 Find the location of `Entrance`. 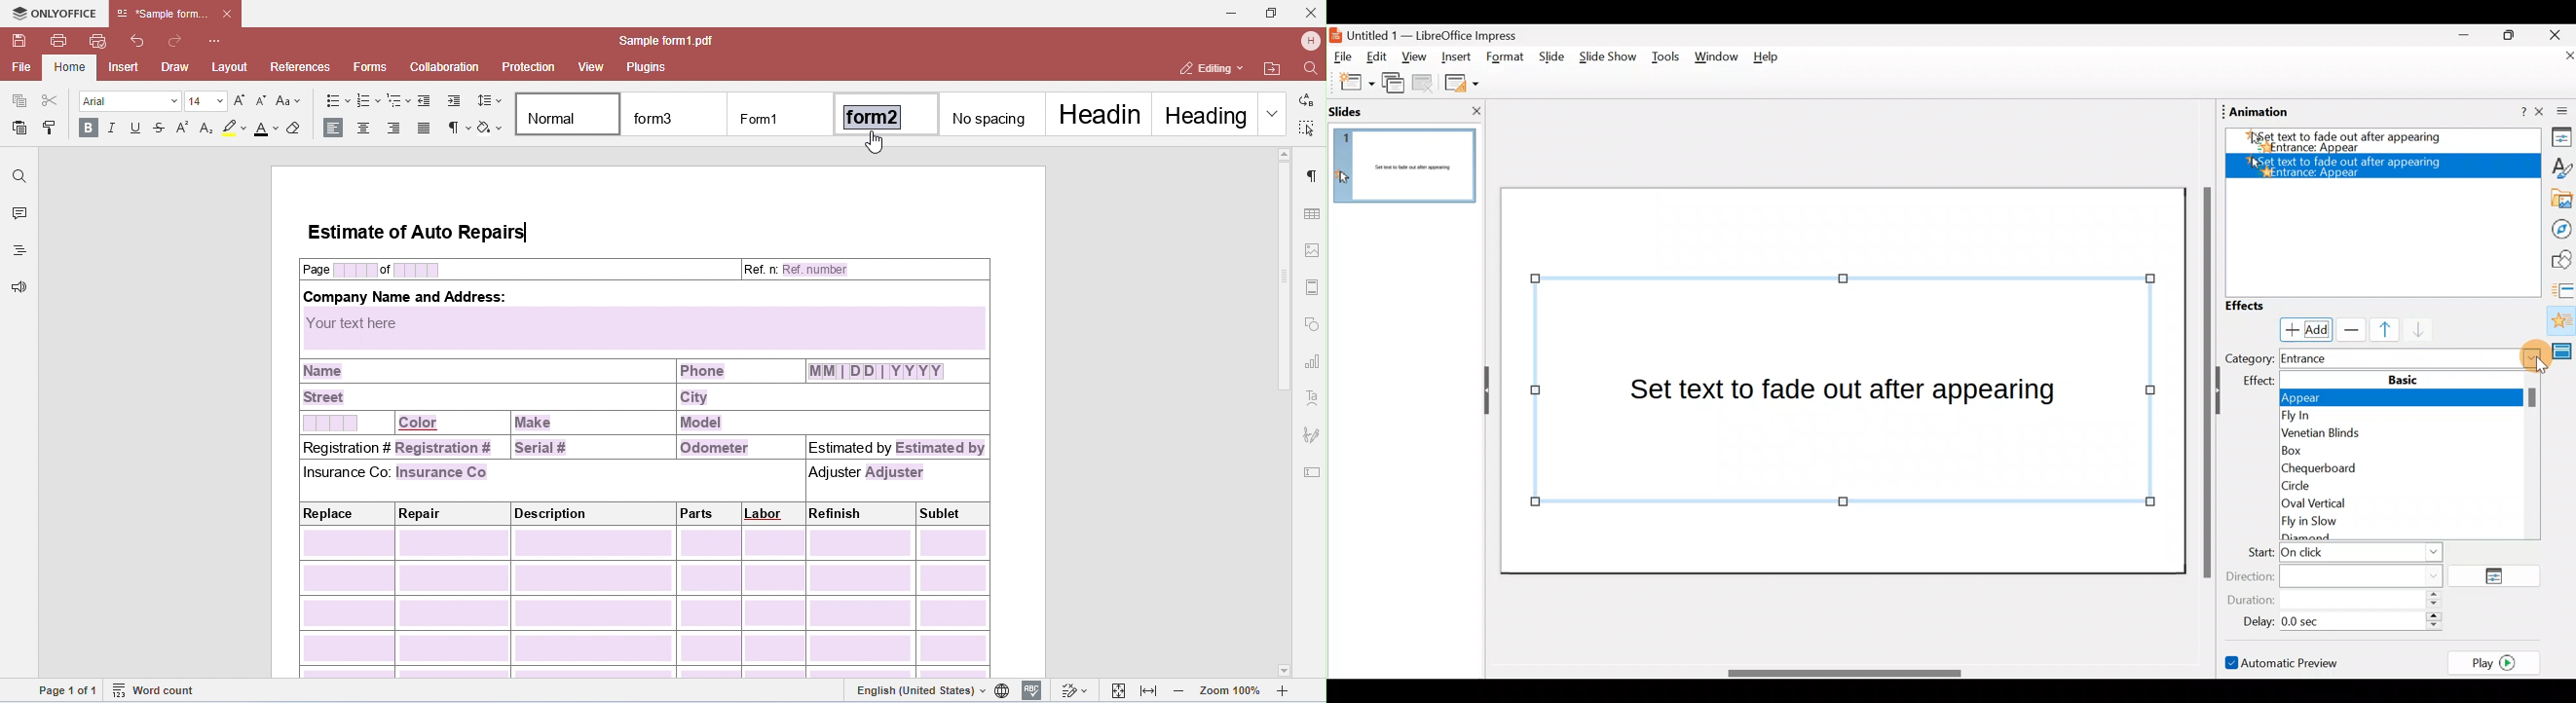

Entrance is located at coordinates (2412, 358).